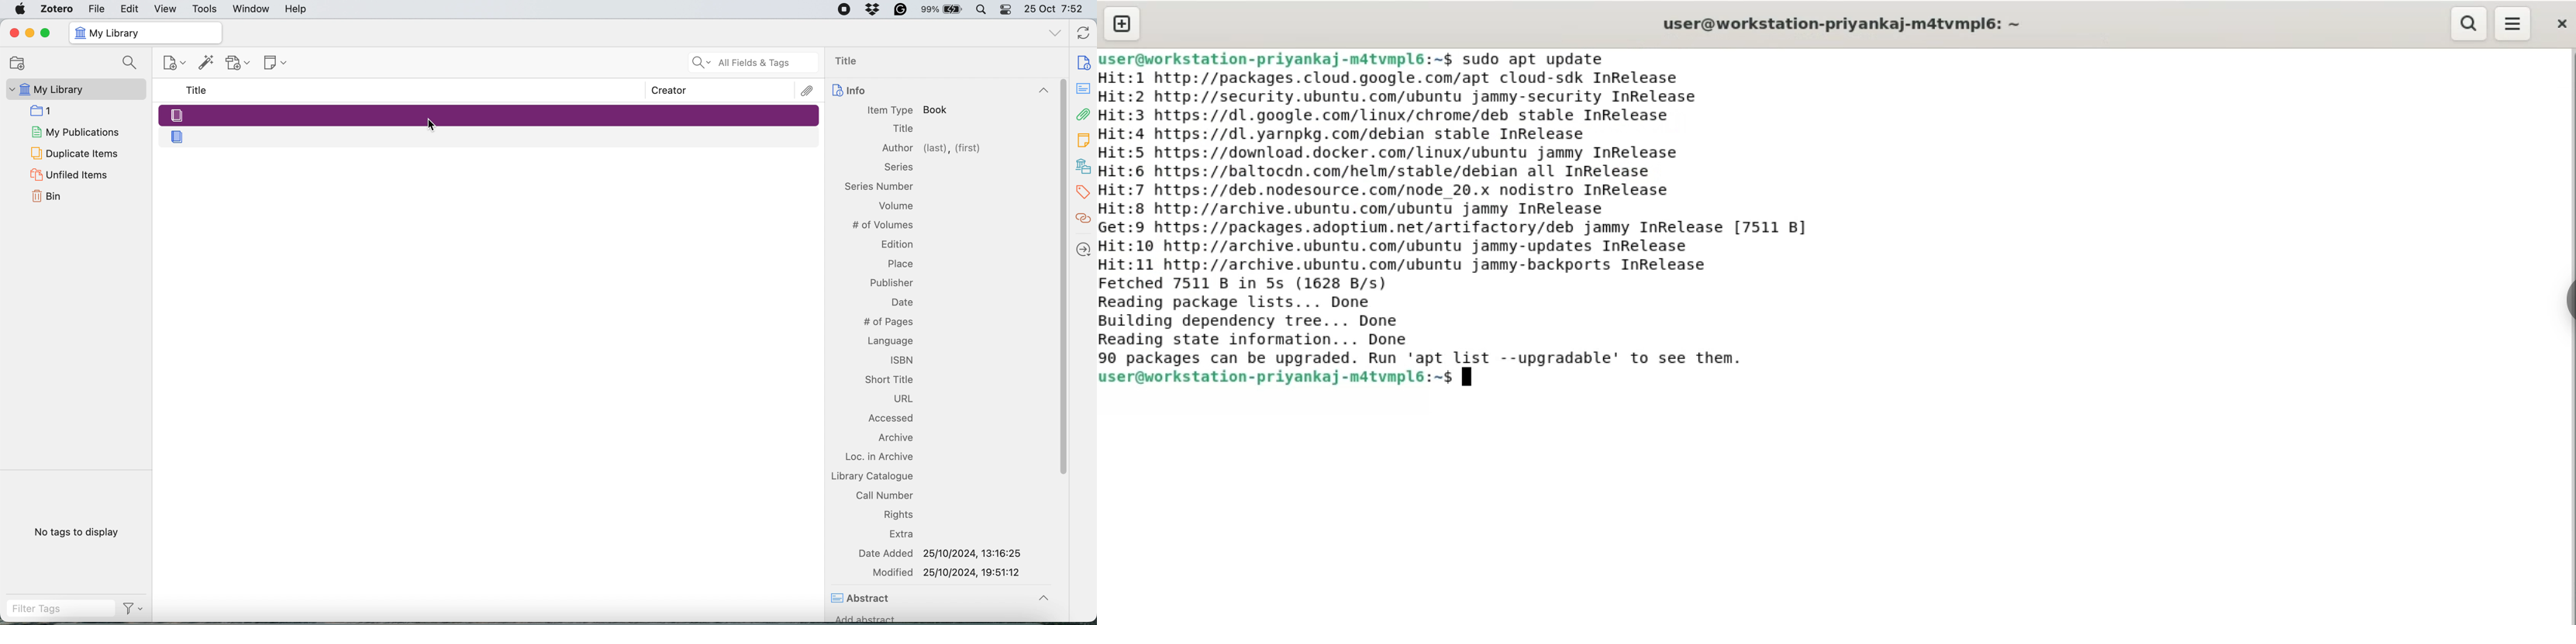  I want to click on Apple Menu, so click(22, 9).